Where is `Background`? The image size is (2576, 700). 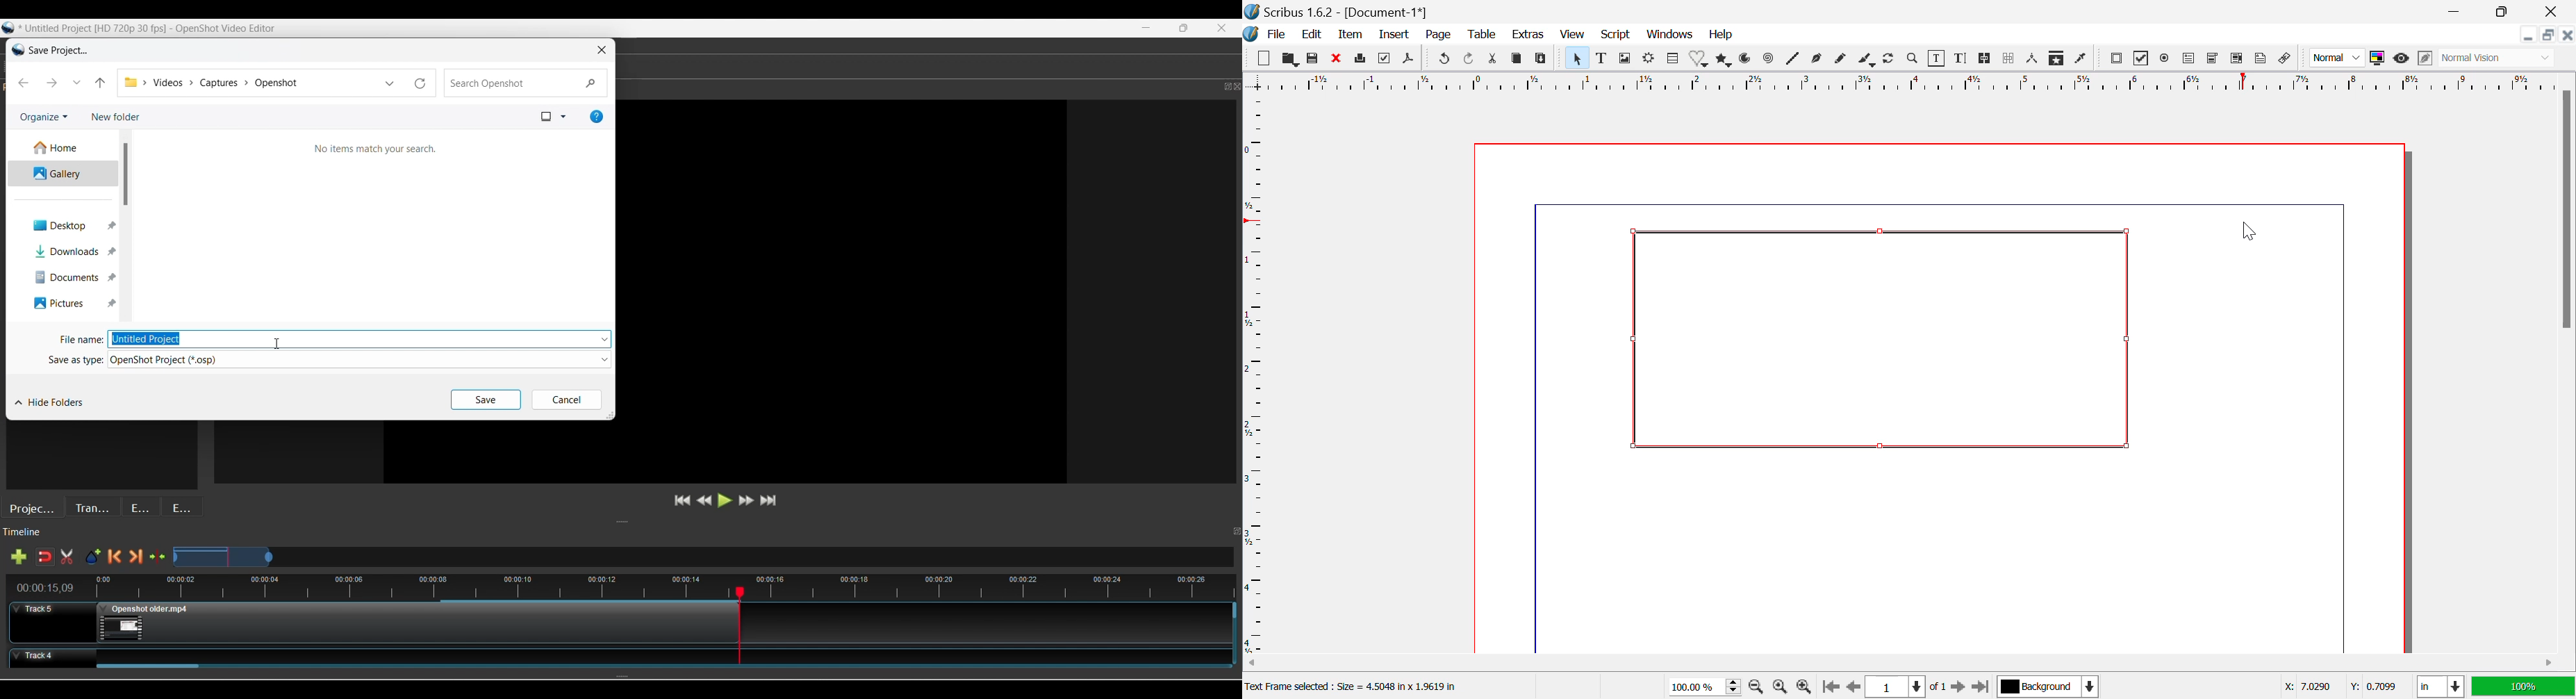
Background is located at coordinates (2047, 686).